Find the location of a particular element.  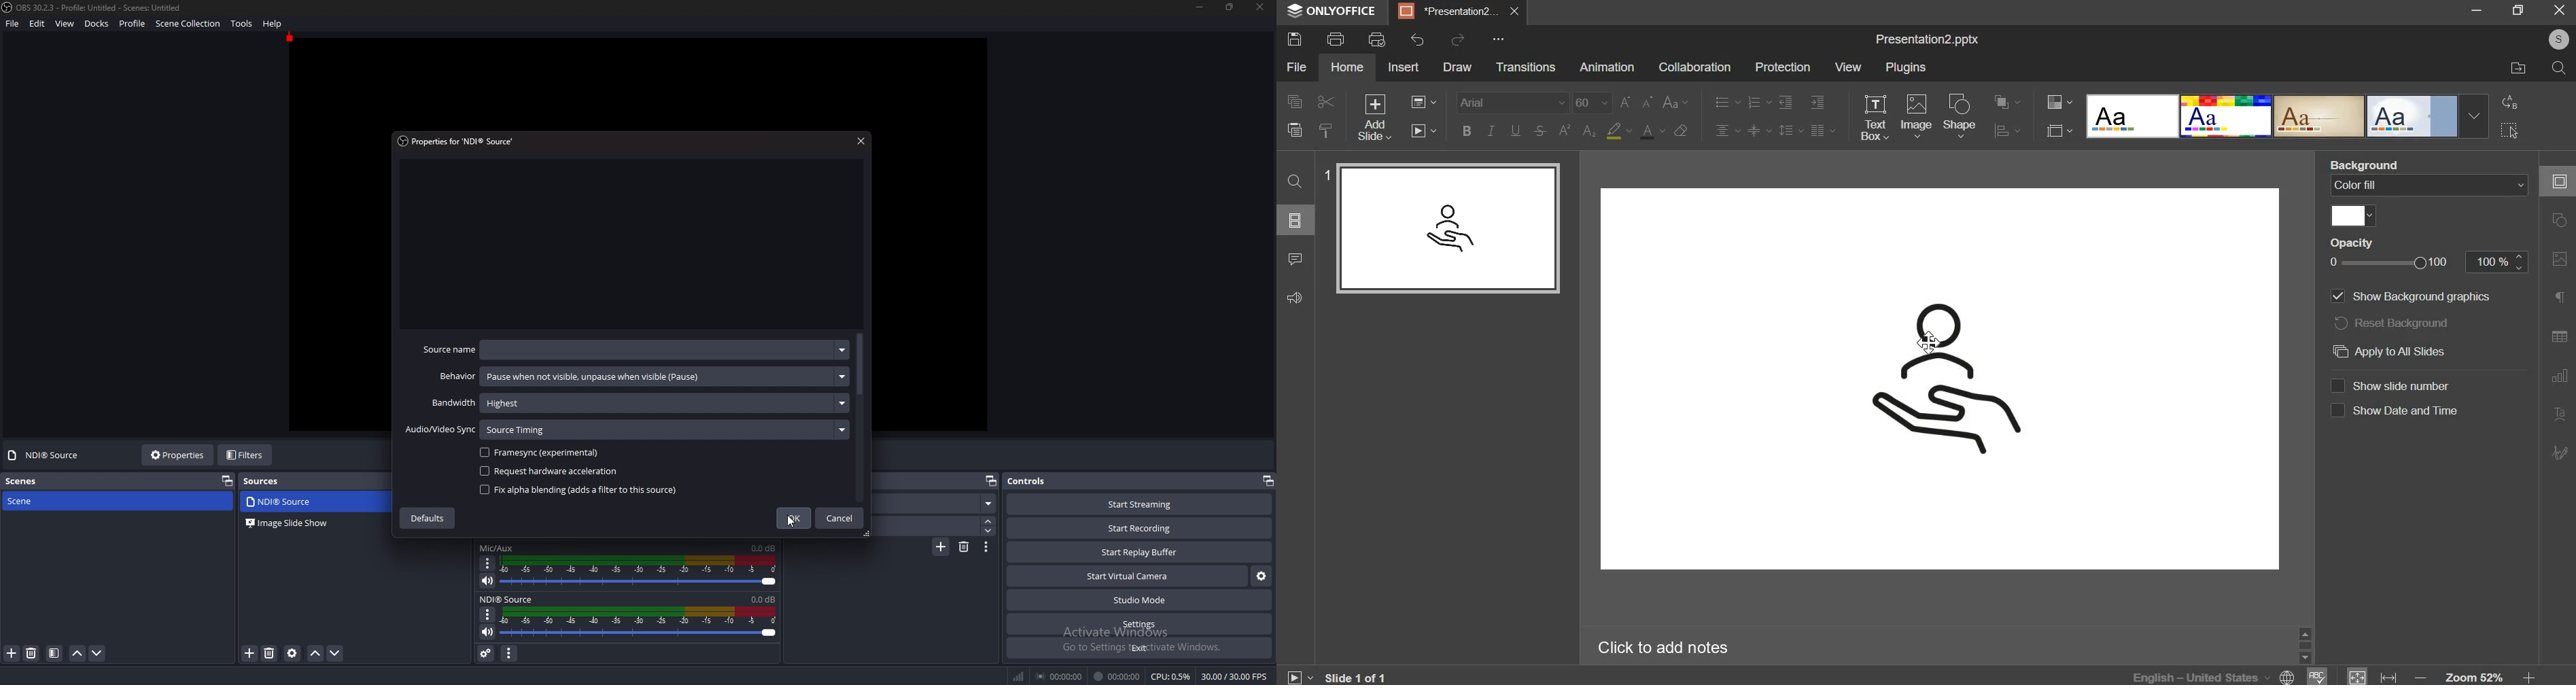

studio mode is located at coordinates (1139, 600).